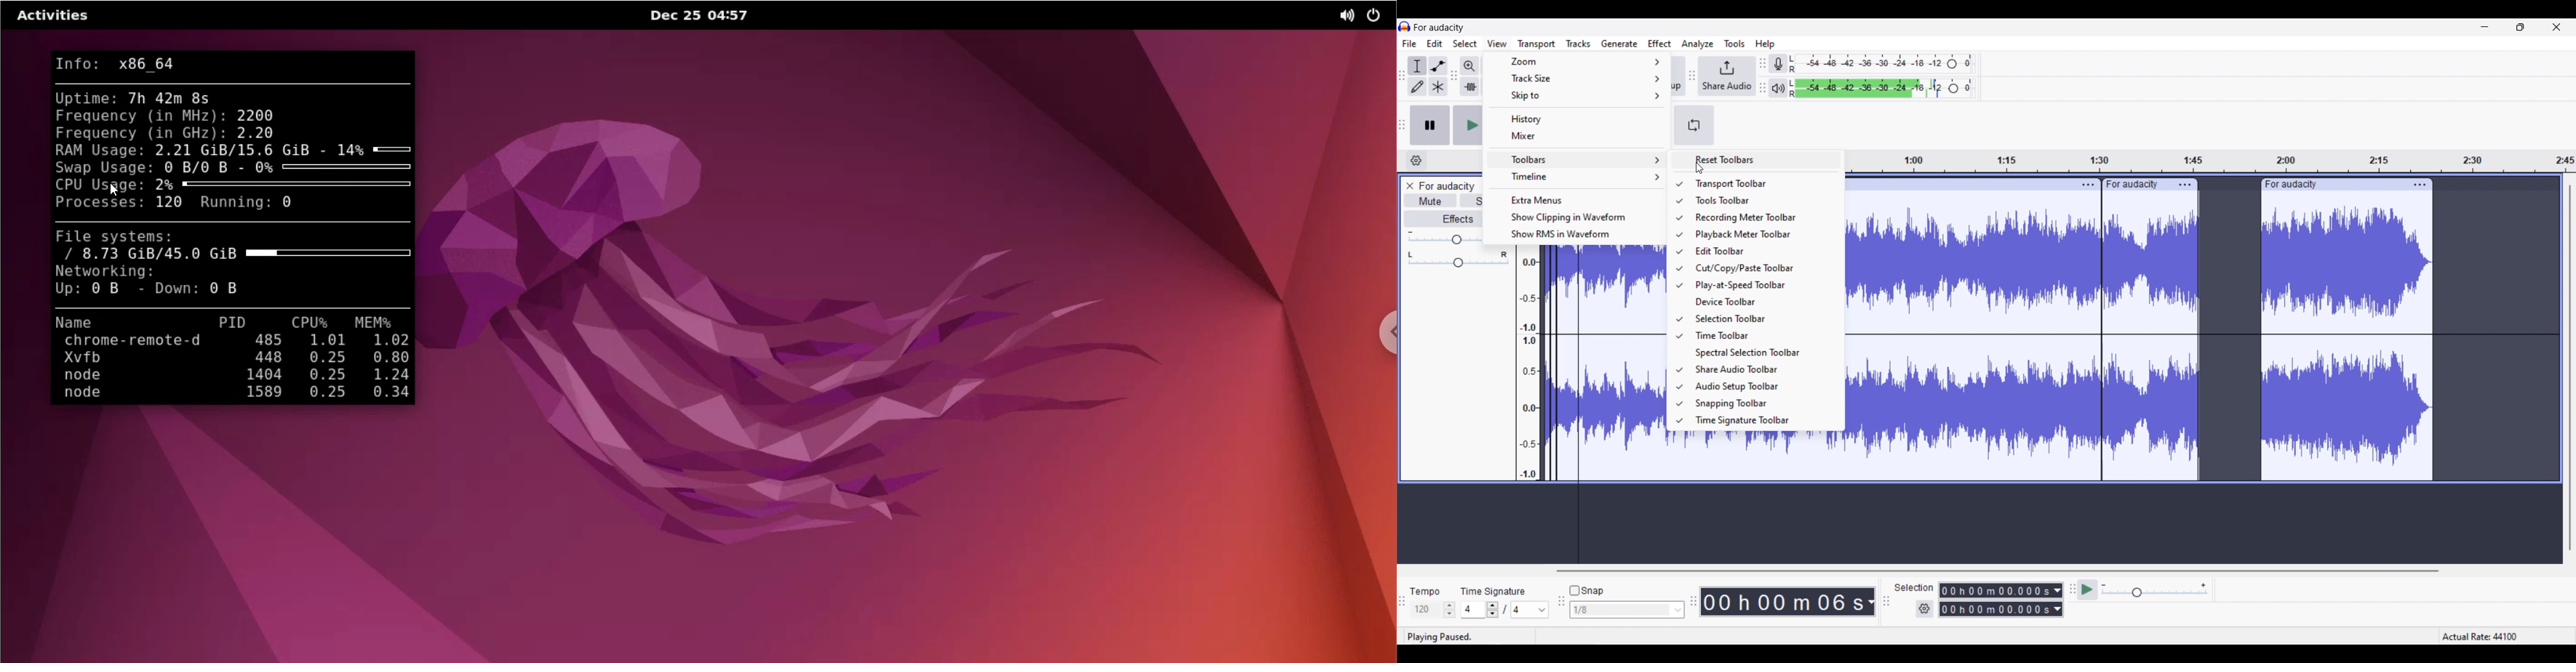 The image size is (2576, 672). Describe the element at coordinates (1425, 591) in the screenshot. I see `tempo` at that location.